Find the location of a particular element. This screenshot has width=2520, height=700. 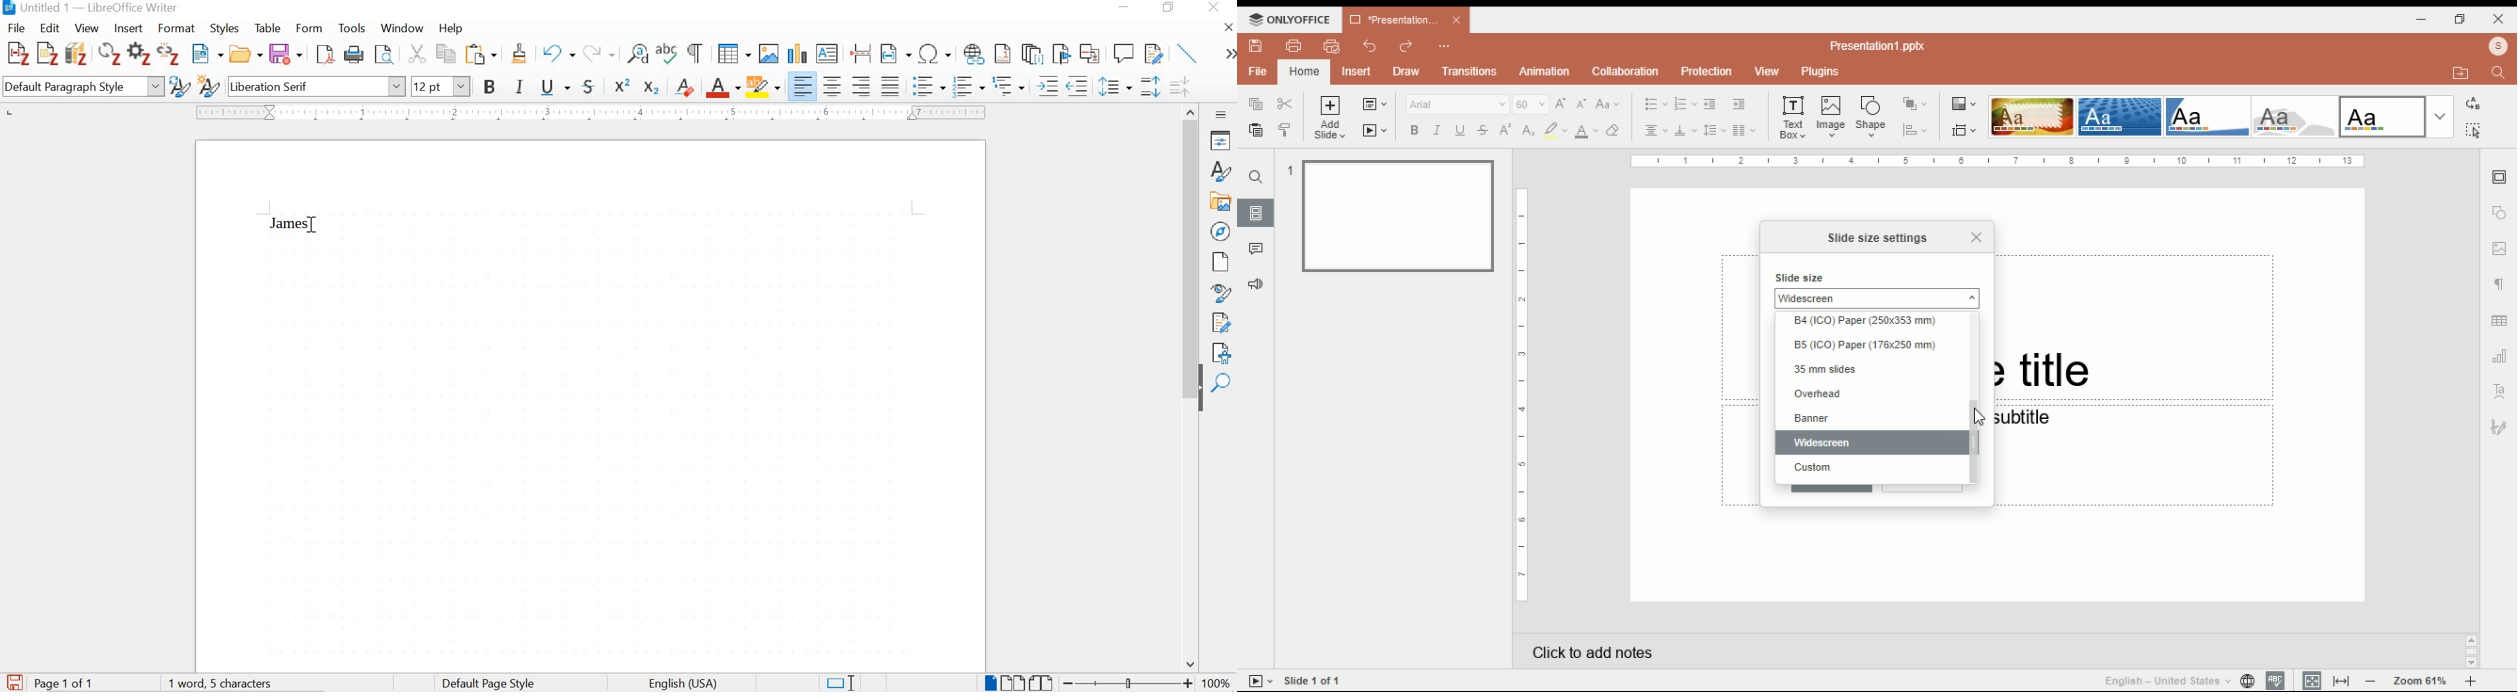

multiple page view is located at coordinates (1012, 682).